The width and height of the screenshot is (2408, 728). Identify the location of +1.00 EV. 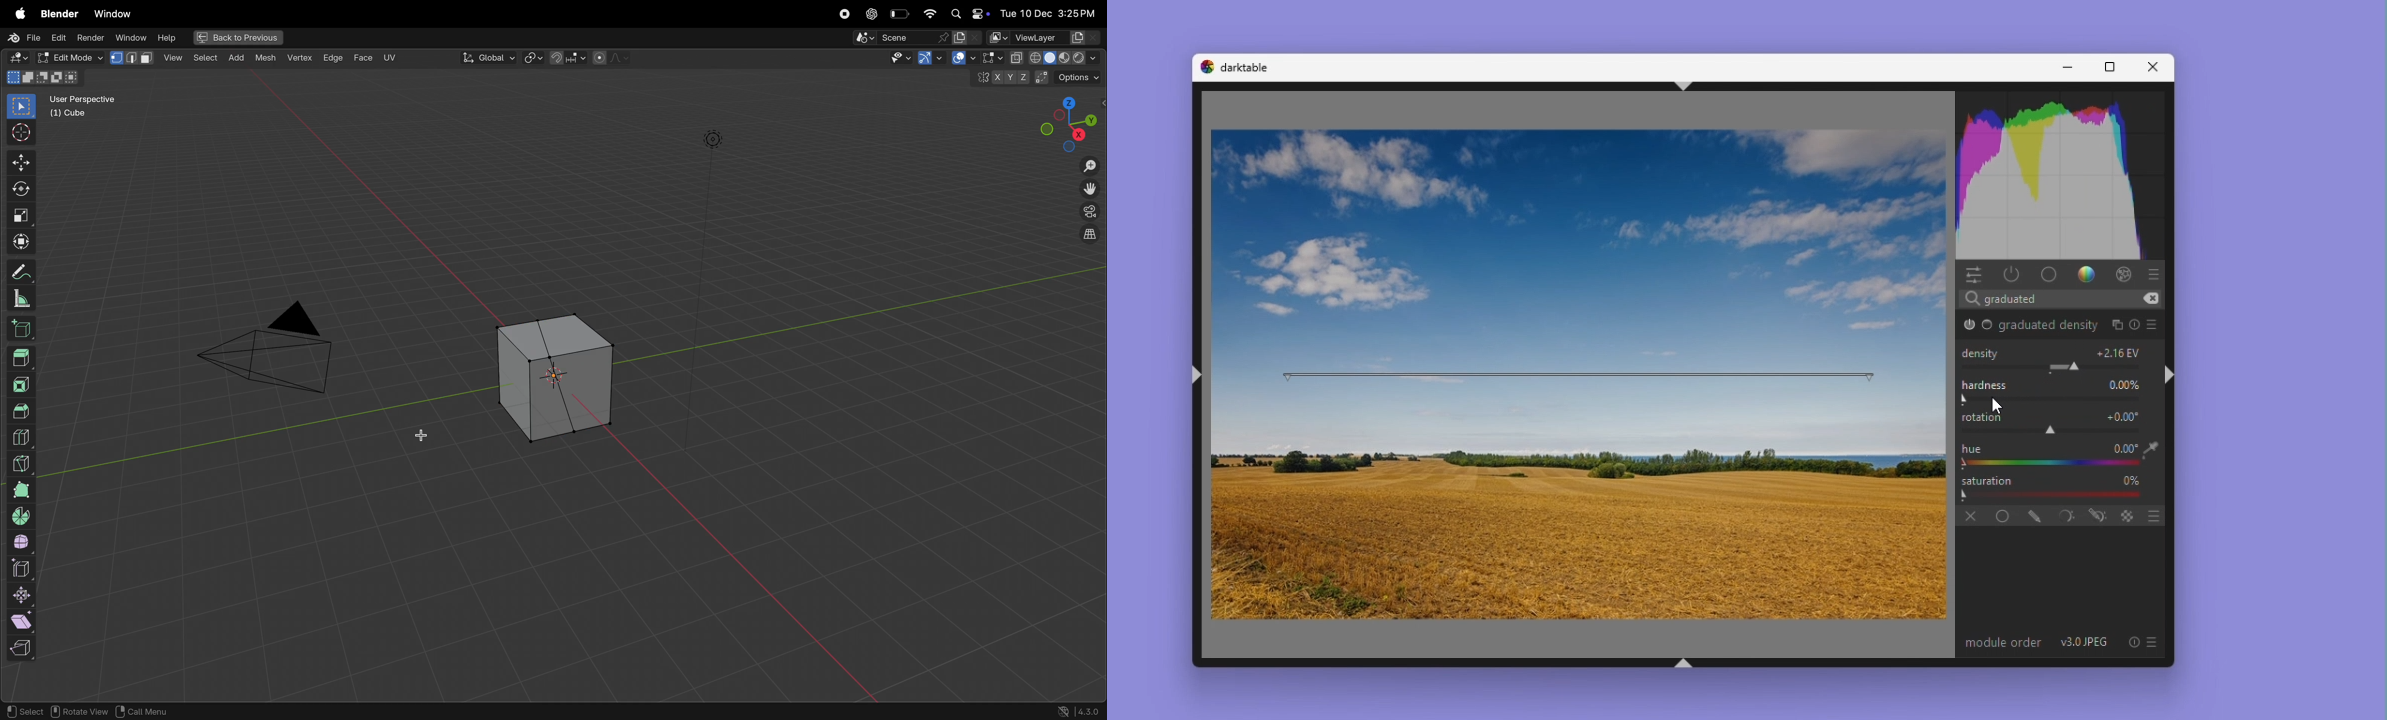
(2120, 352).